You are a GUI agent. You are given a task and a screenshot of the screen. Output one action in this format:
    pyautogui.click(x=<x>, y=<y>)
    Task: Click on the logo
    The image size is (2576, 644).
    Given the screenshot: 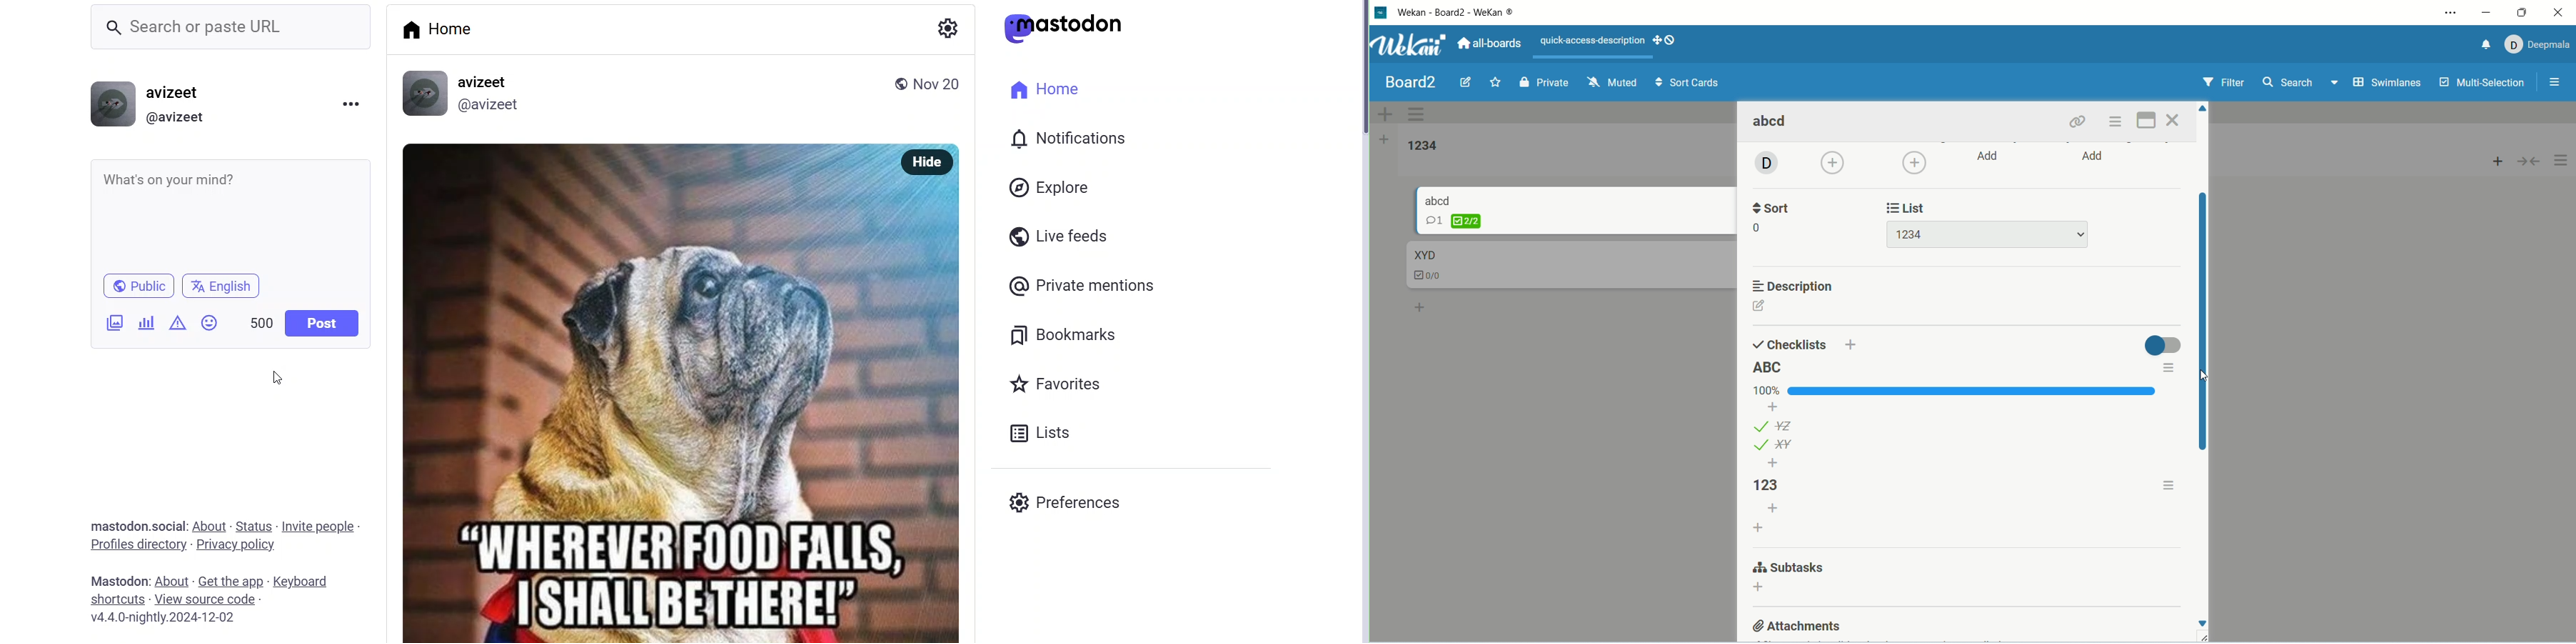 What is the action you would take?
    pyautogui.click(x=1379, y=13)
    